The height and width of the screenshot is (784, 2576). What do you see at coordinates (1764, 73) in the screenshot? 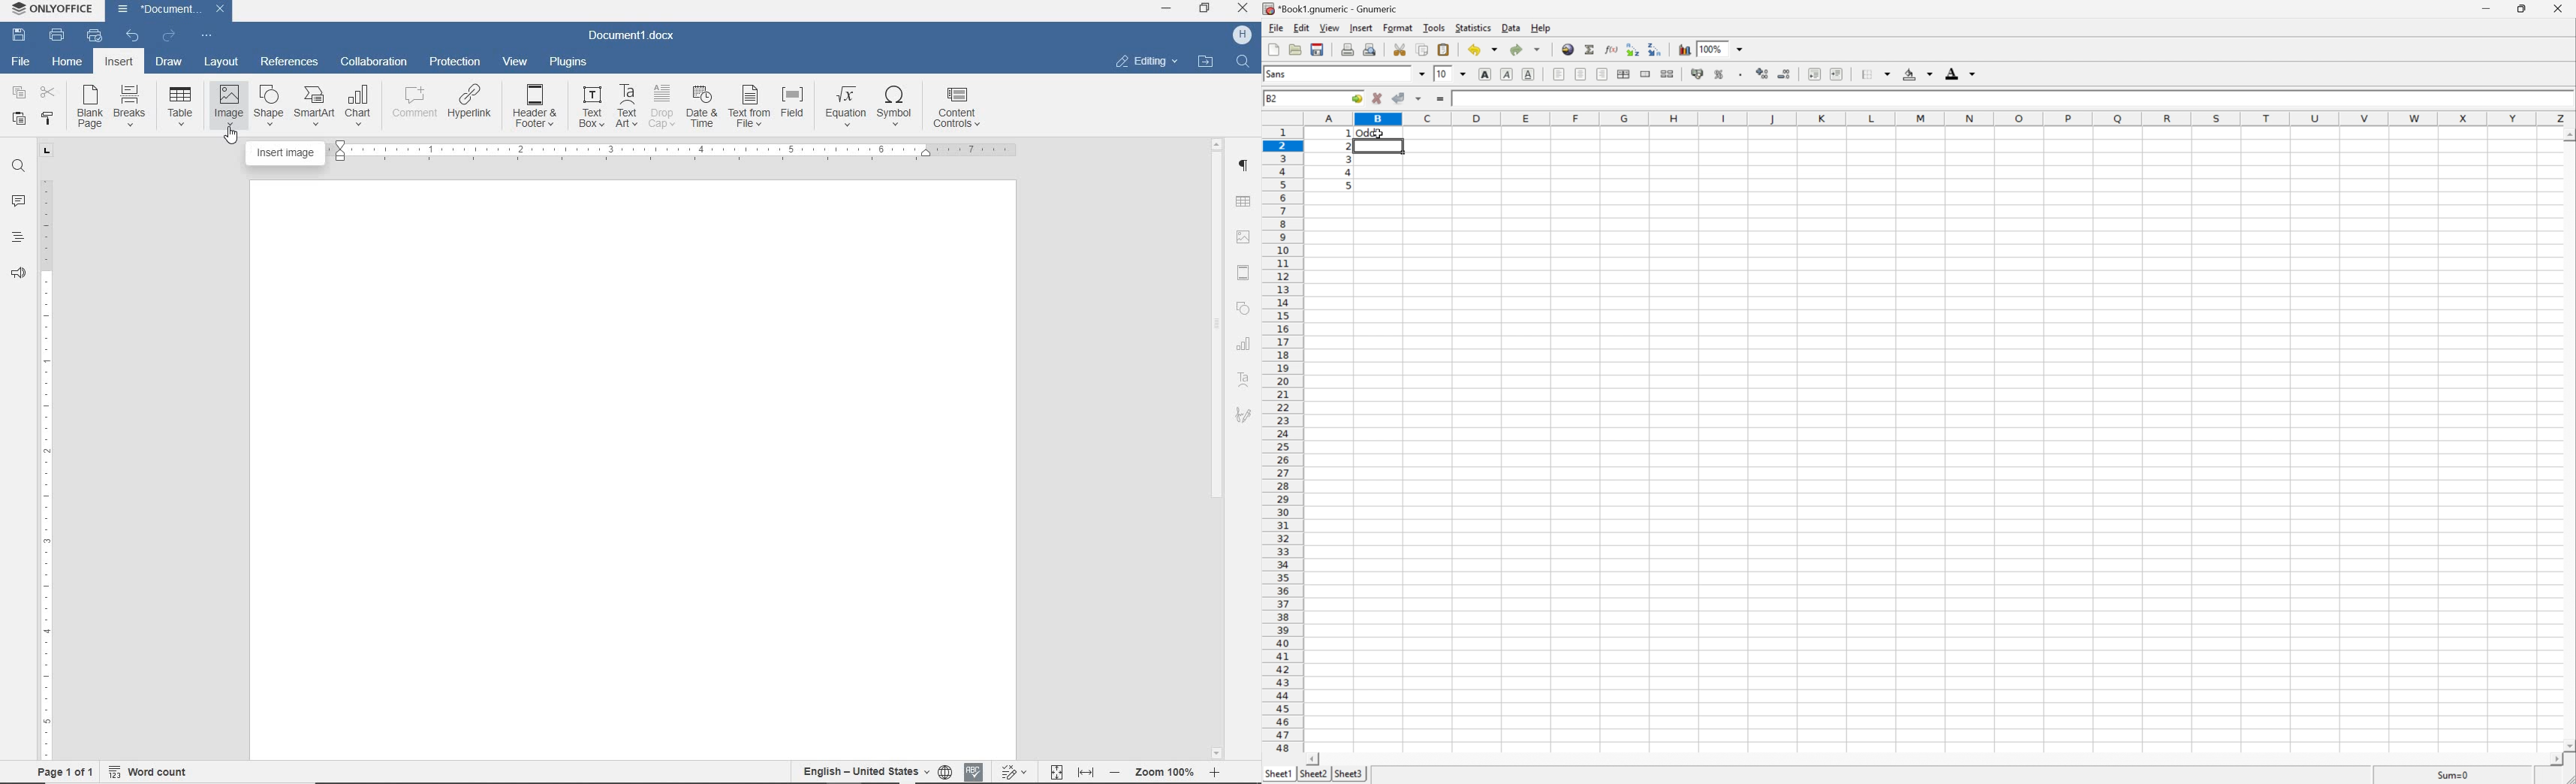
I see `Increase the decimals displayed` at bounding box center [1764, 73].